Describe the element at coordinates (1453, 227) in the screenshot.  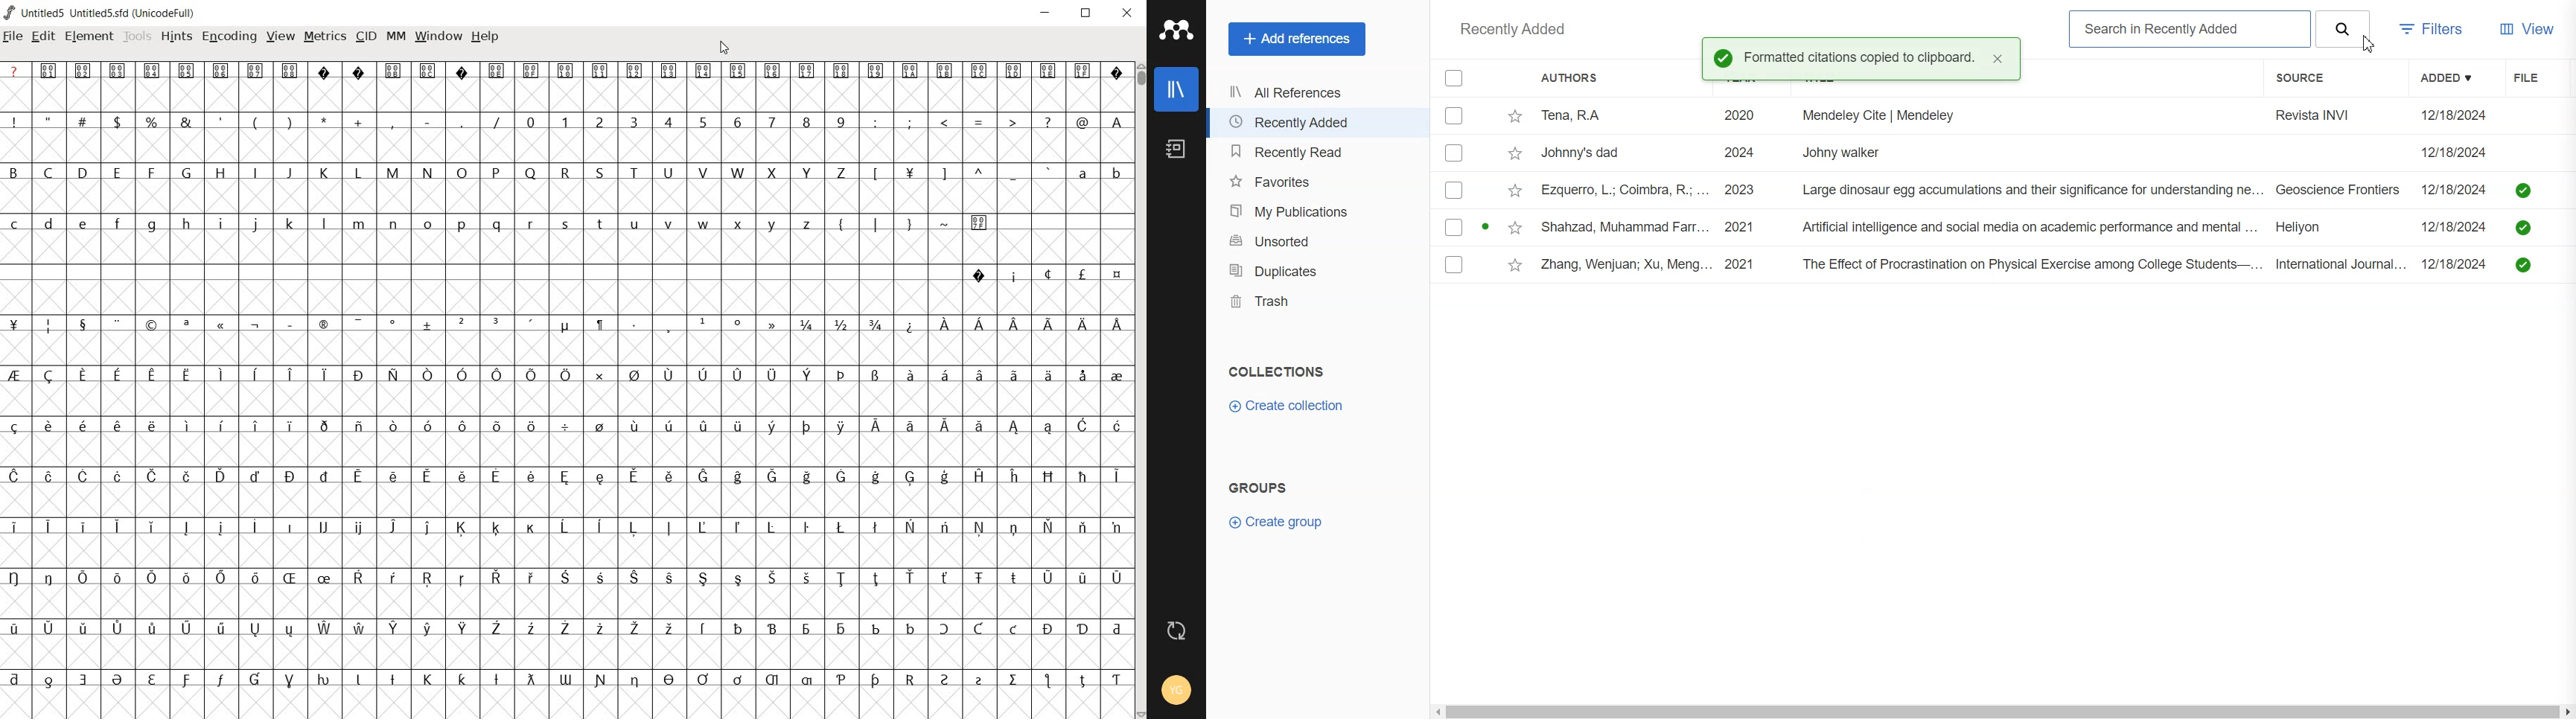
I see `Checkbox` at that location.